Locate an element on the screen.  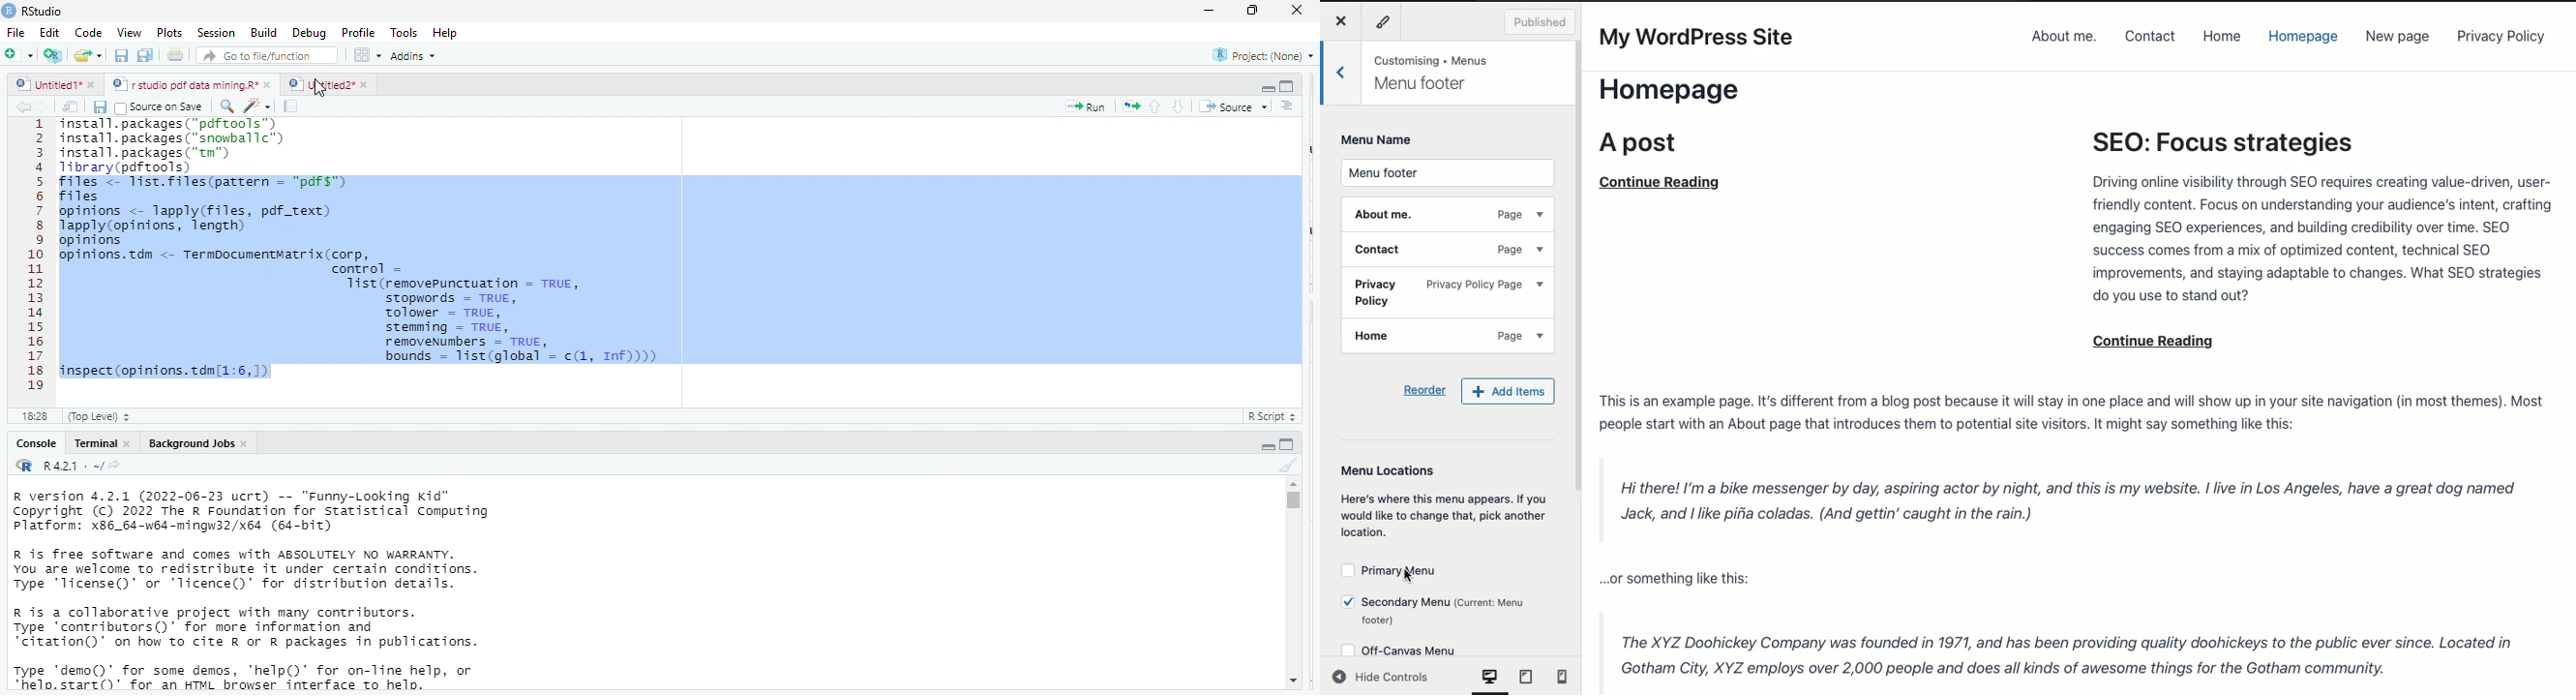
hide r script is located at coordinates (1268, 89).